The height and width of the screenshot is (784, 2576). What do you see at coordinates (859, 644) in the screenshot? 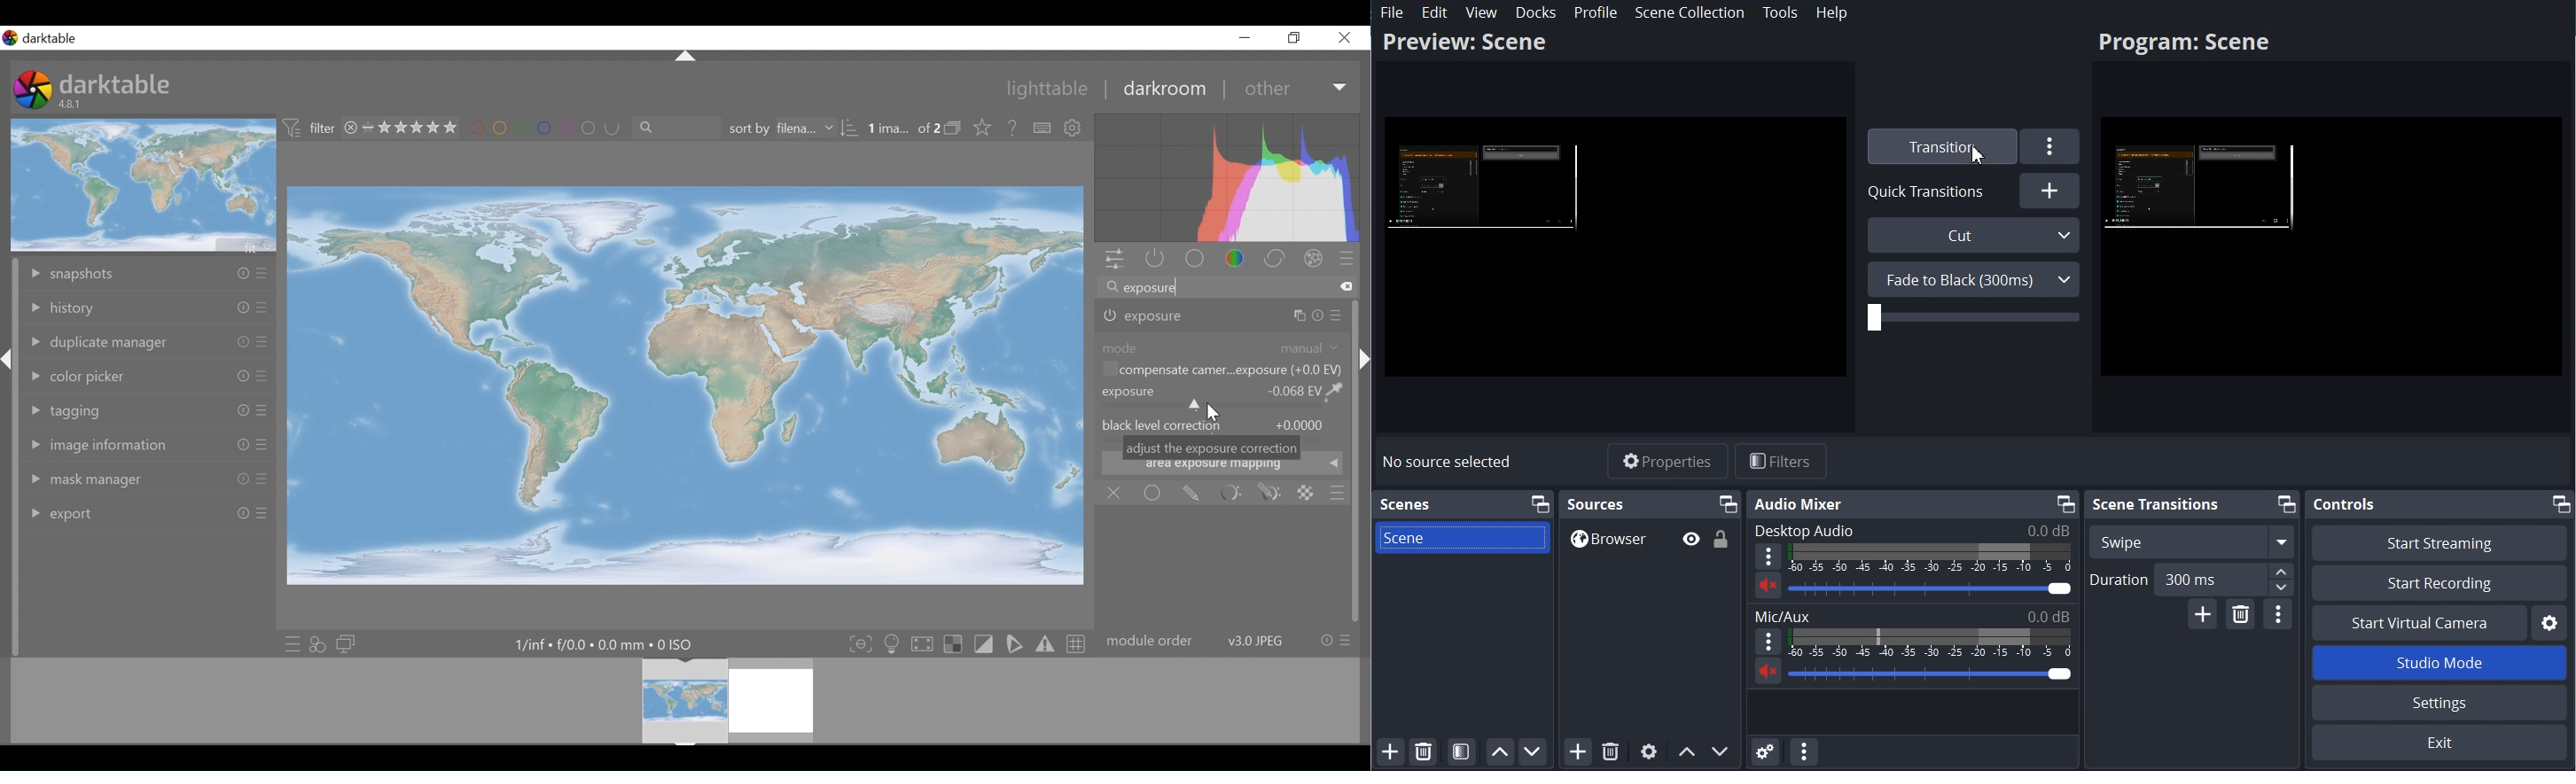
I see `toggle focus-peaking mode` at bounding box center [859, 644].